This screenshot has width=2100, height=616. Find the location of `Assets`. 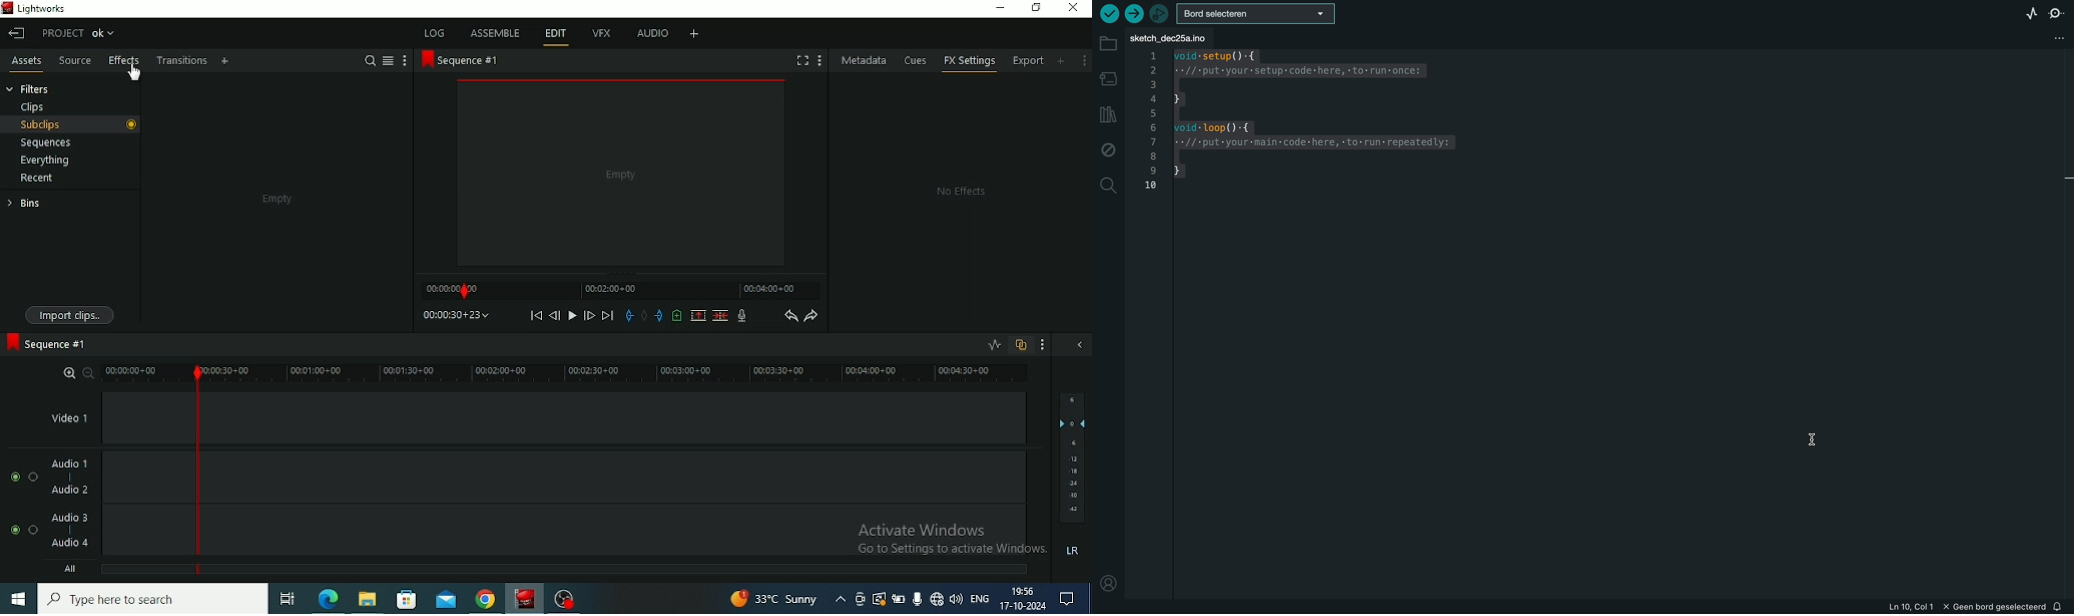

Assets is located at coordinates (26, 62).